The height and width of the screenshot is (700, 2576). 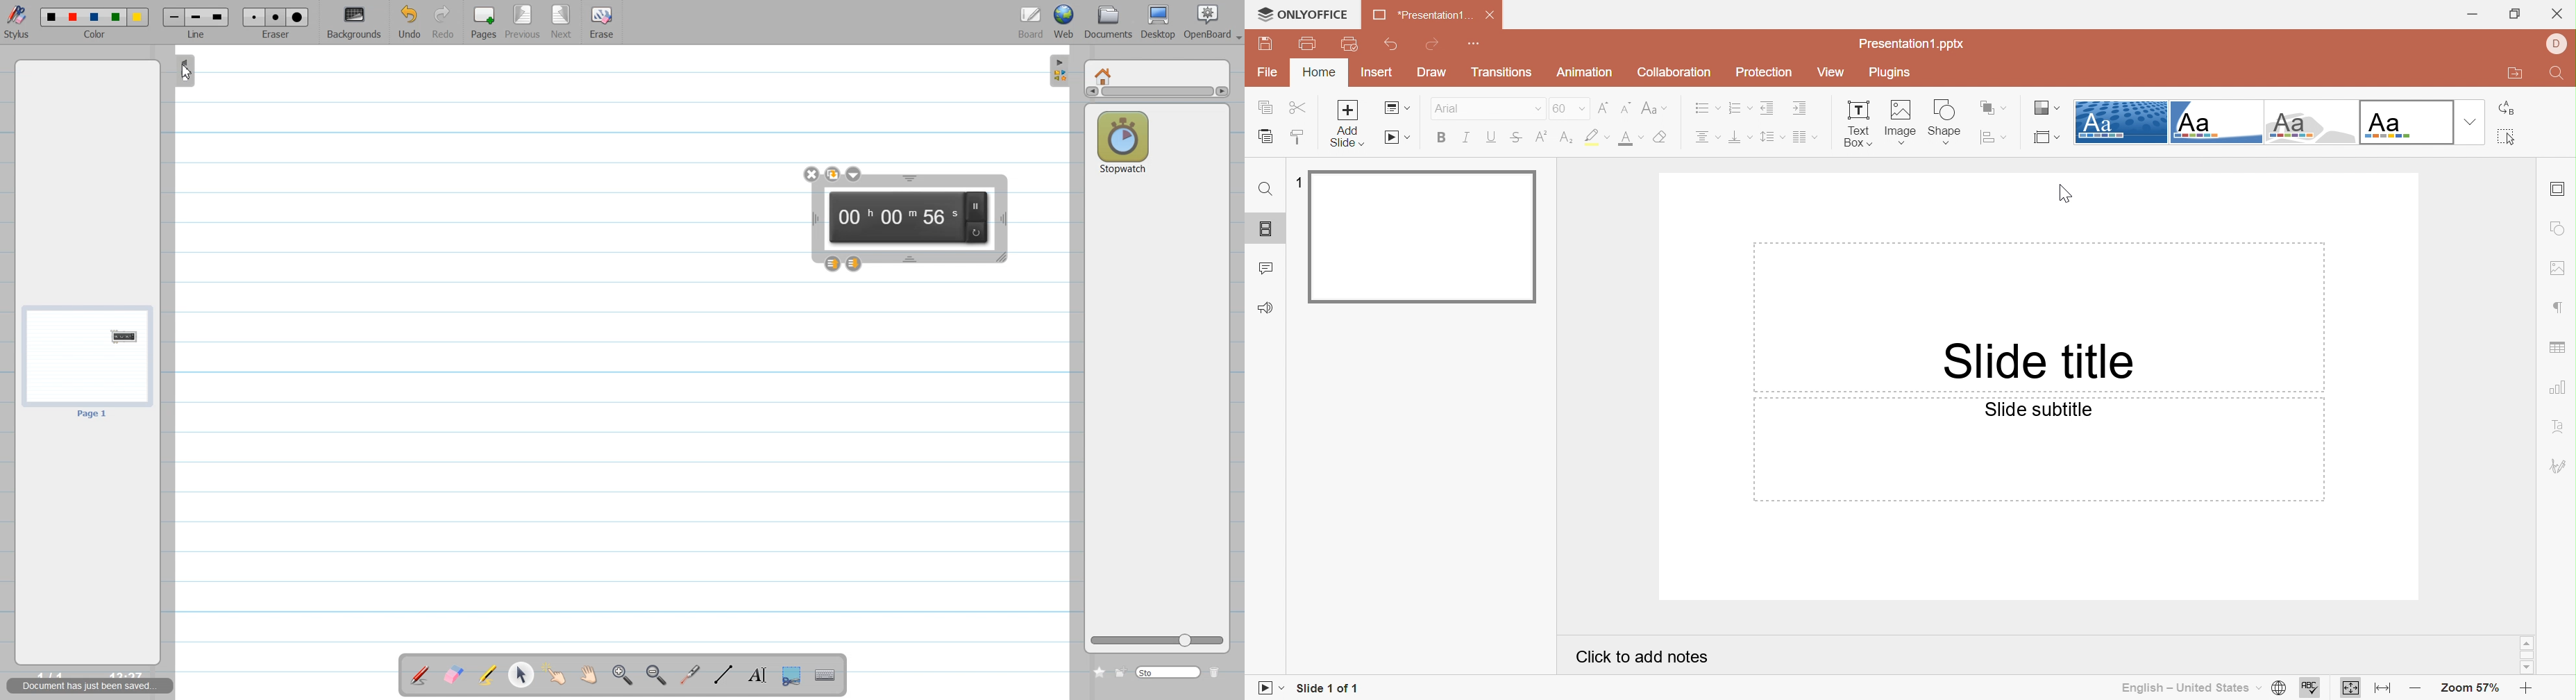 What do you see at coordinates (558, 675) in the screenshot?
I see `Interact with Item` at bounding box center [558, 675].